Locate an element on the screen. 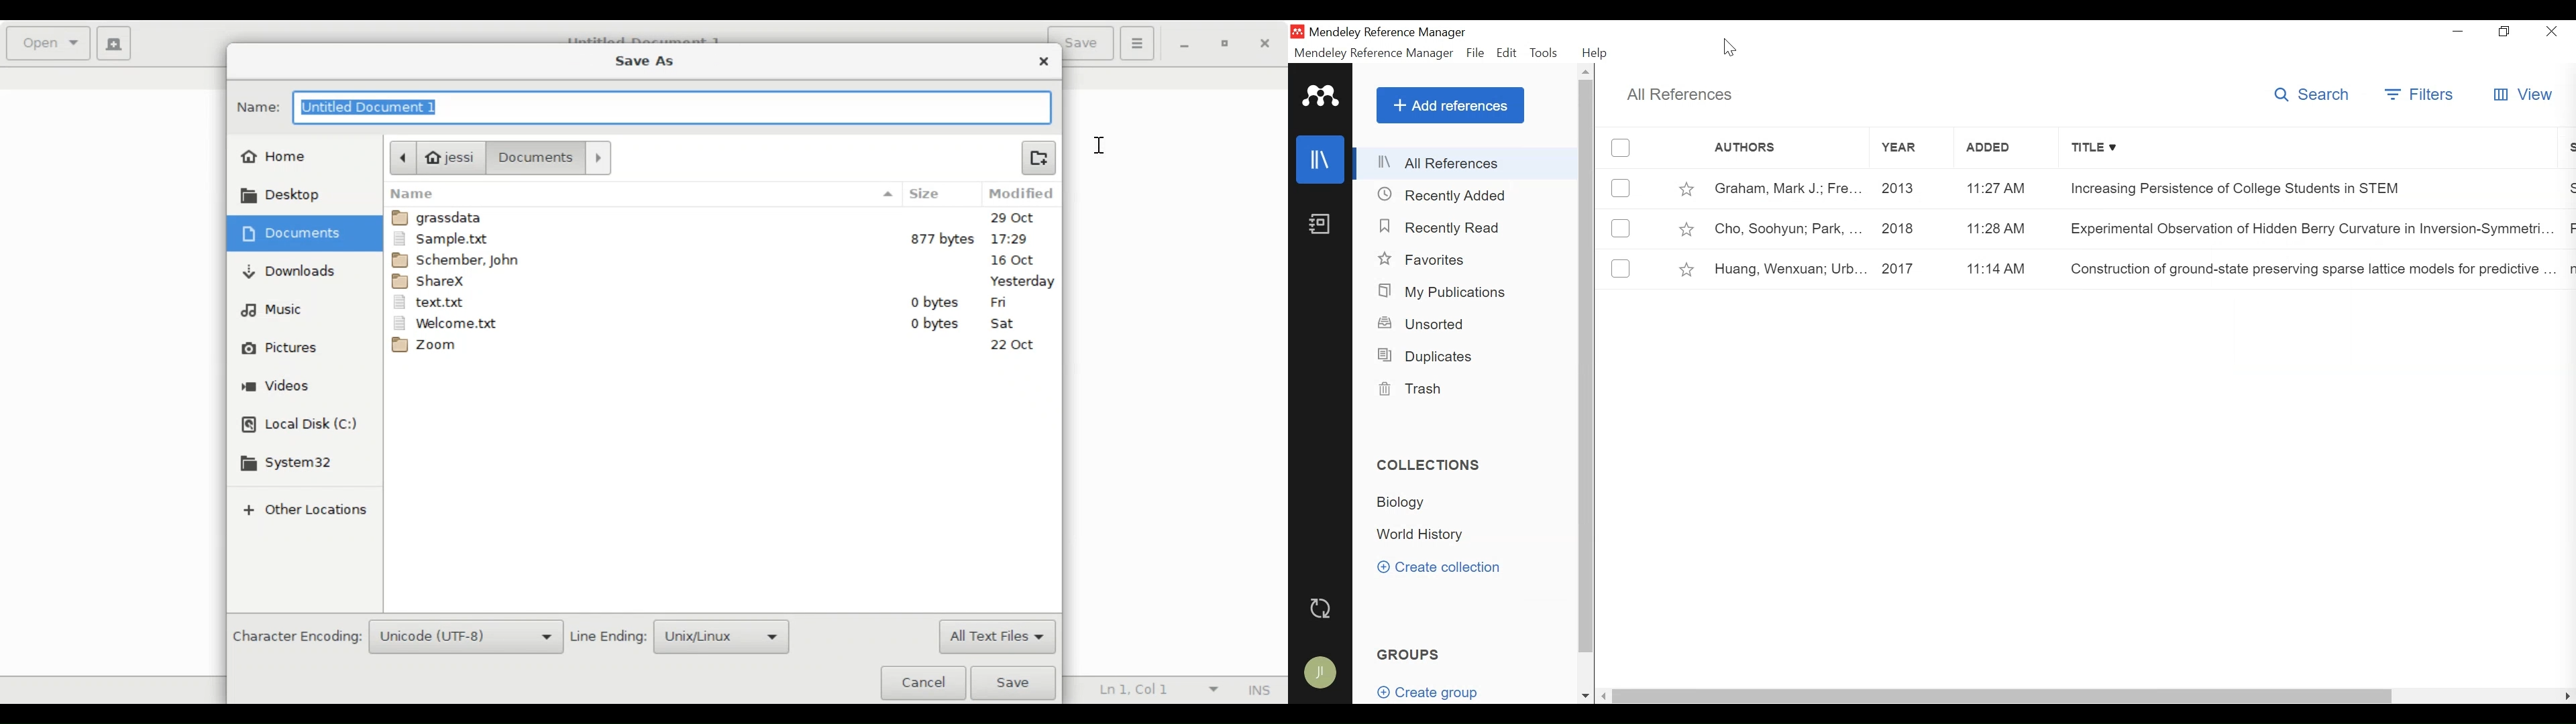 Image resolution: width=2576 pixels, height=728 pixels. Author is located at coordinates (1788, 189).